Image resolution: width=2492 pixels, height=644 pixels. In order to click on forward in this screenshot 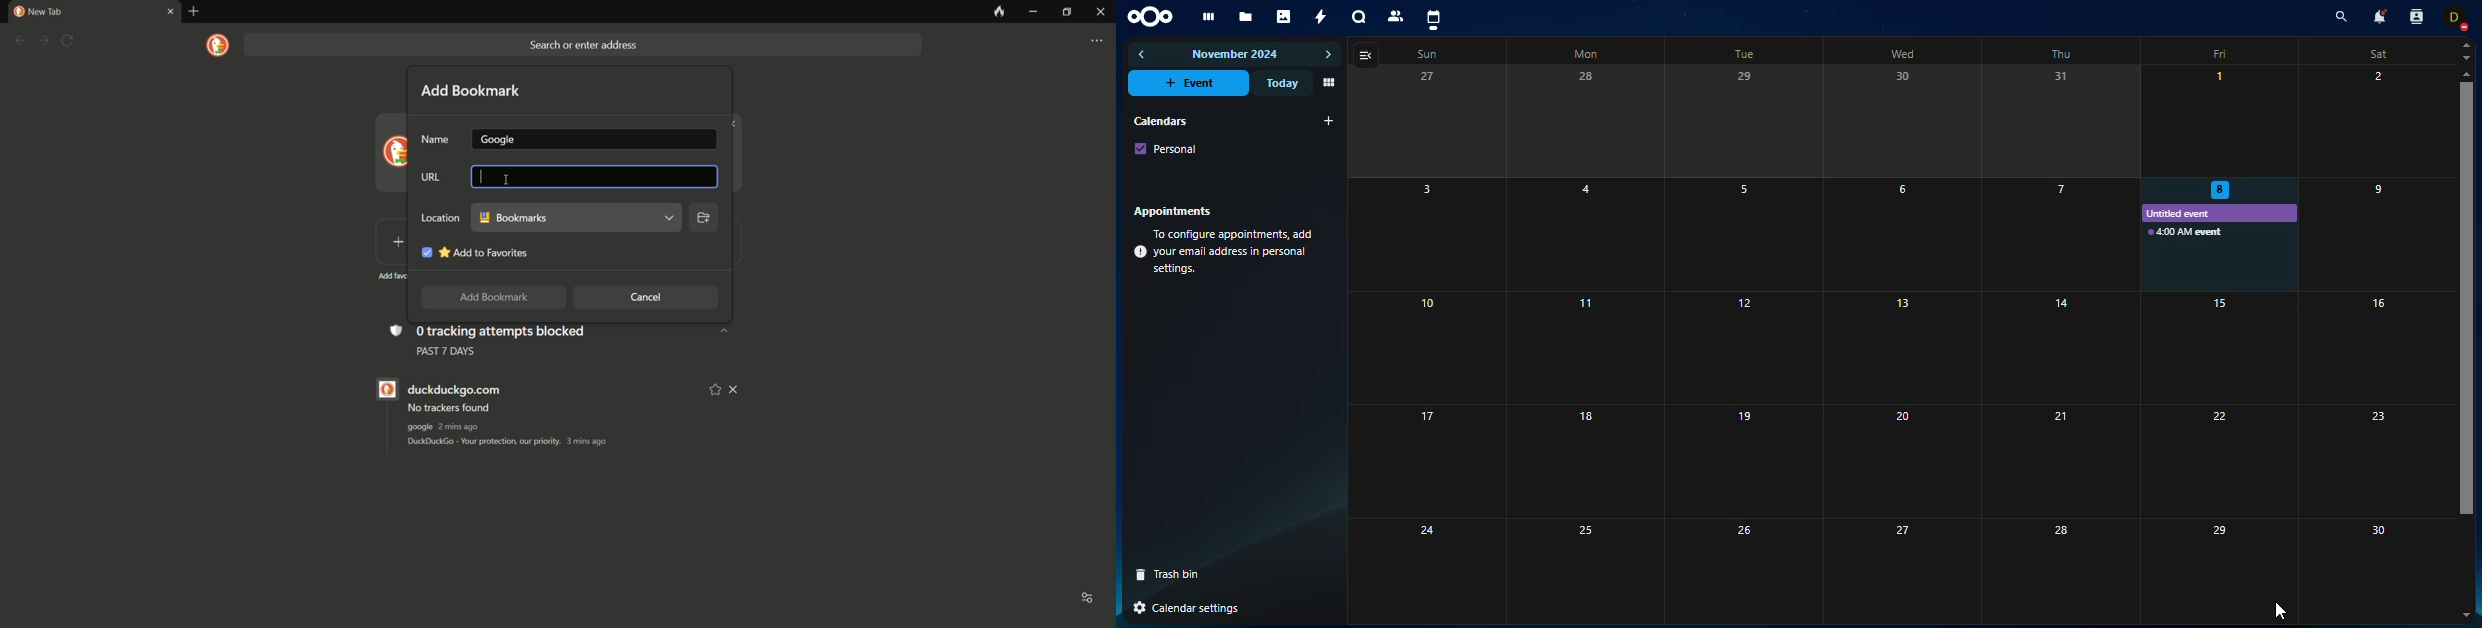, I will do `click(43, 41)`.